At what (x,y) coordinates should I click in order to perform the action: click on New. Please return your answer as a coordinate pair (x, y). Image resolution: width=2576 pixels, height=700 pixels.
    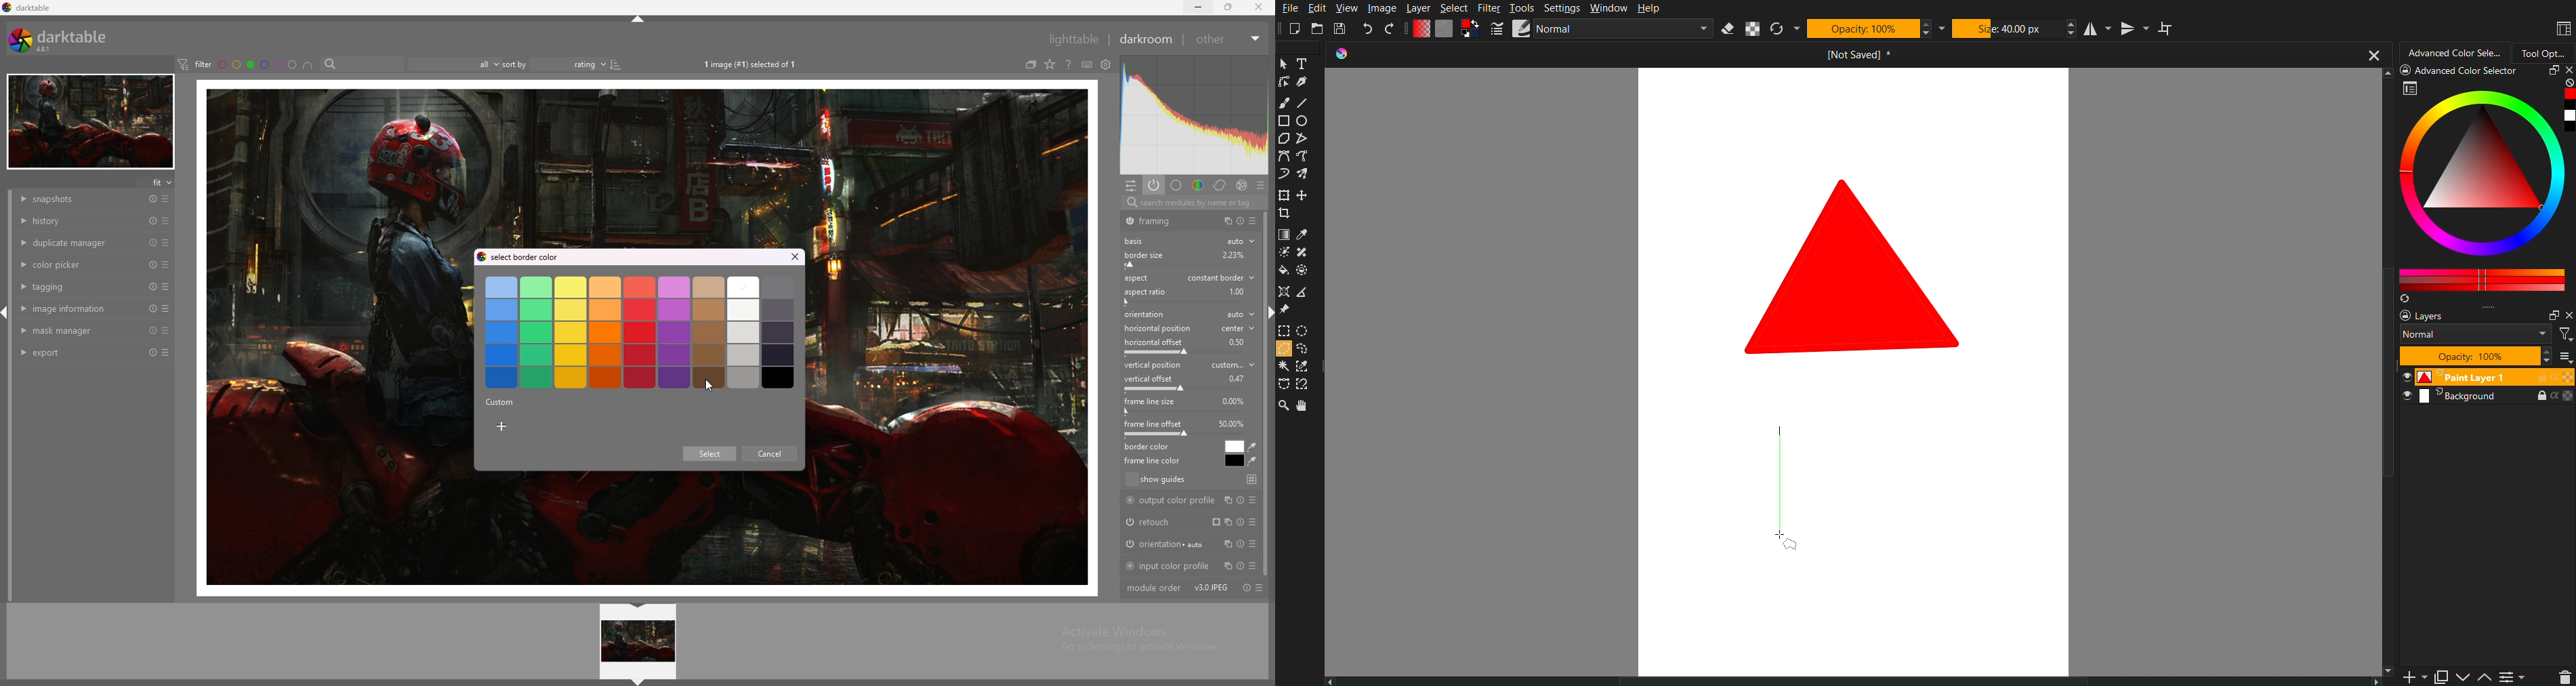
    Looking at the image, I should click on (1294, 28).